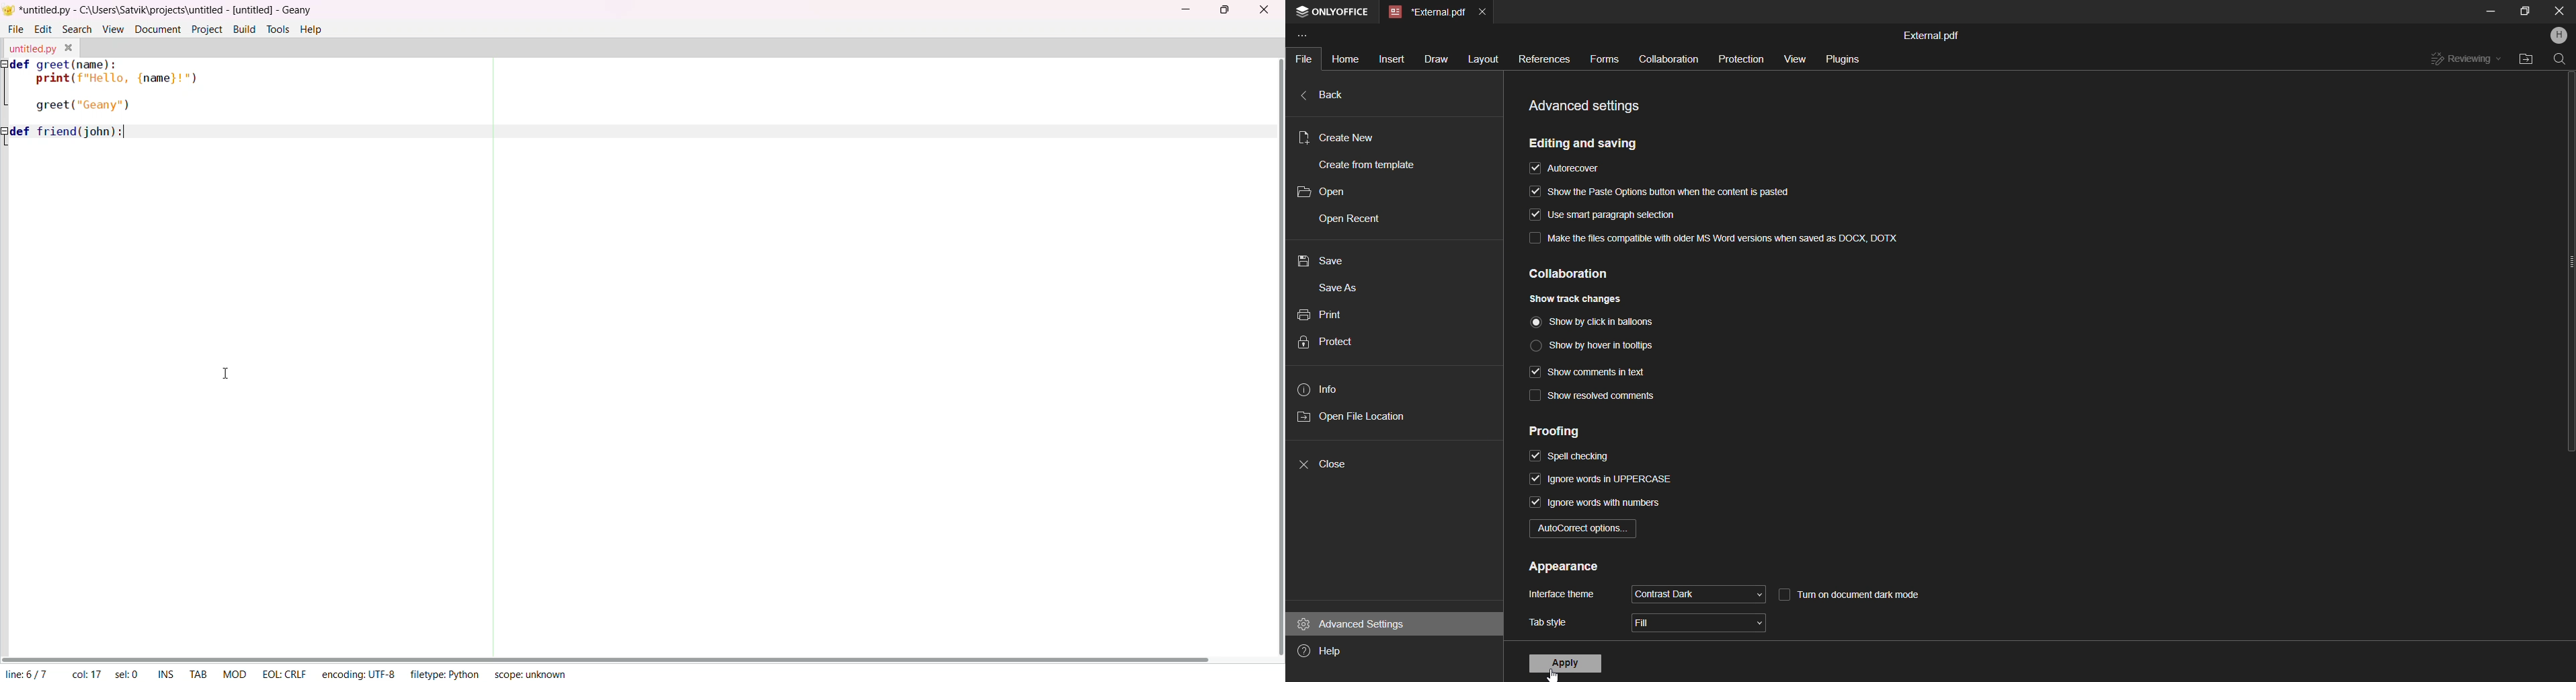 The image size is (2576, 700). I want to click on Home, so click(1344, 58).